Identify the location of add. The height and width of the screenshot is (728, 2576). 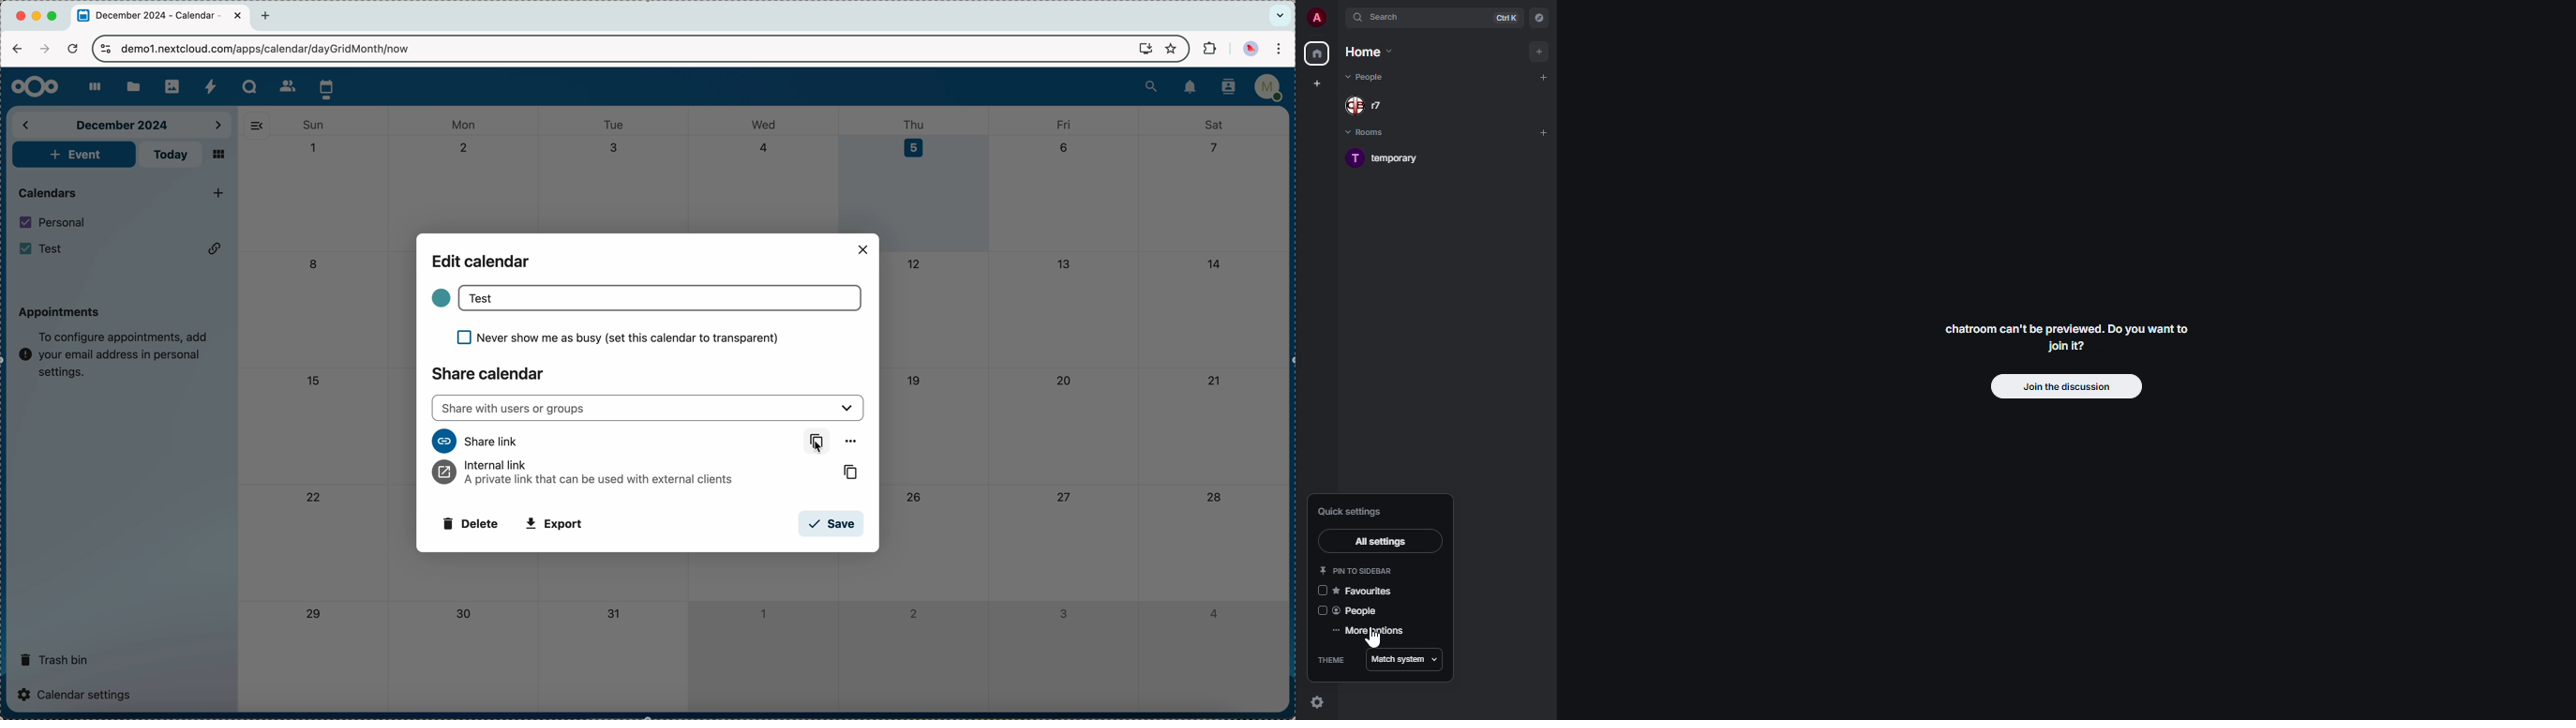
(1544, 133).